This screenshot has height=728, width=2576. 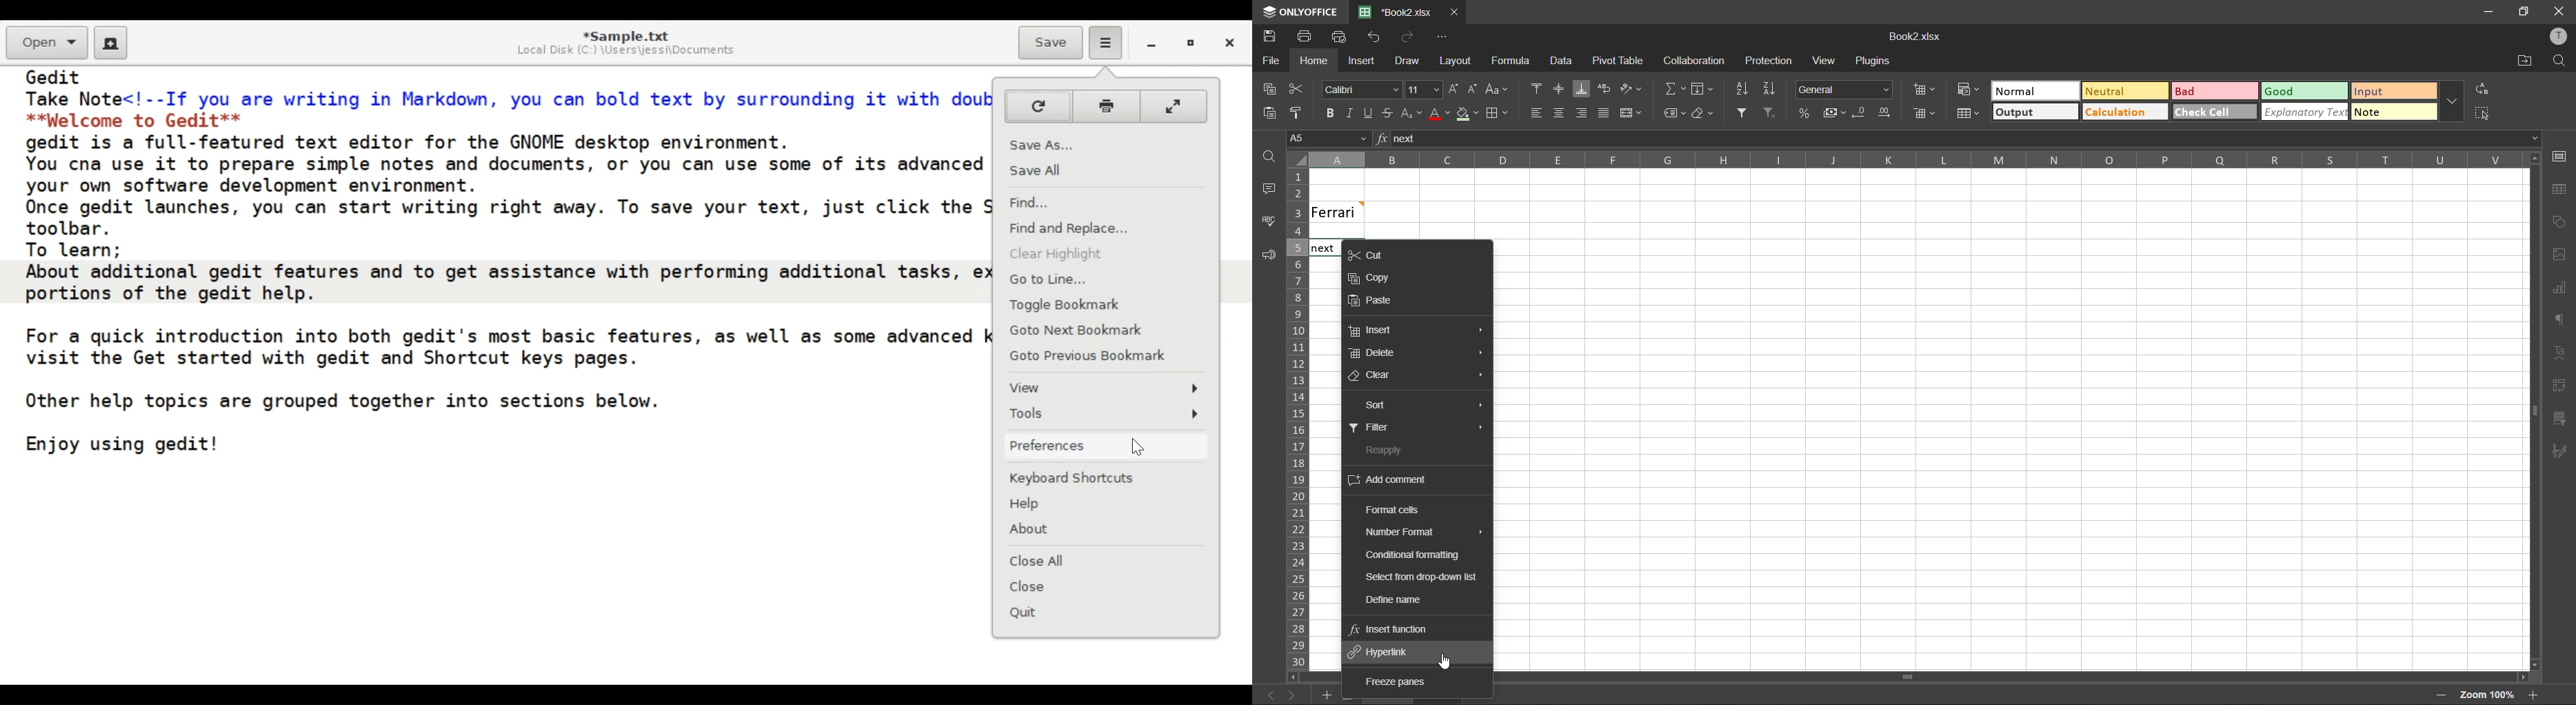 I want to click on filter, so click(x=1376, y=428).